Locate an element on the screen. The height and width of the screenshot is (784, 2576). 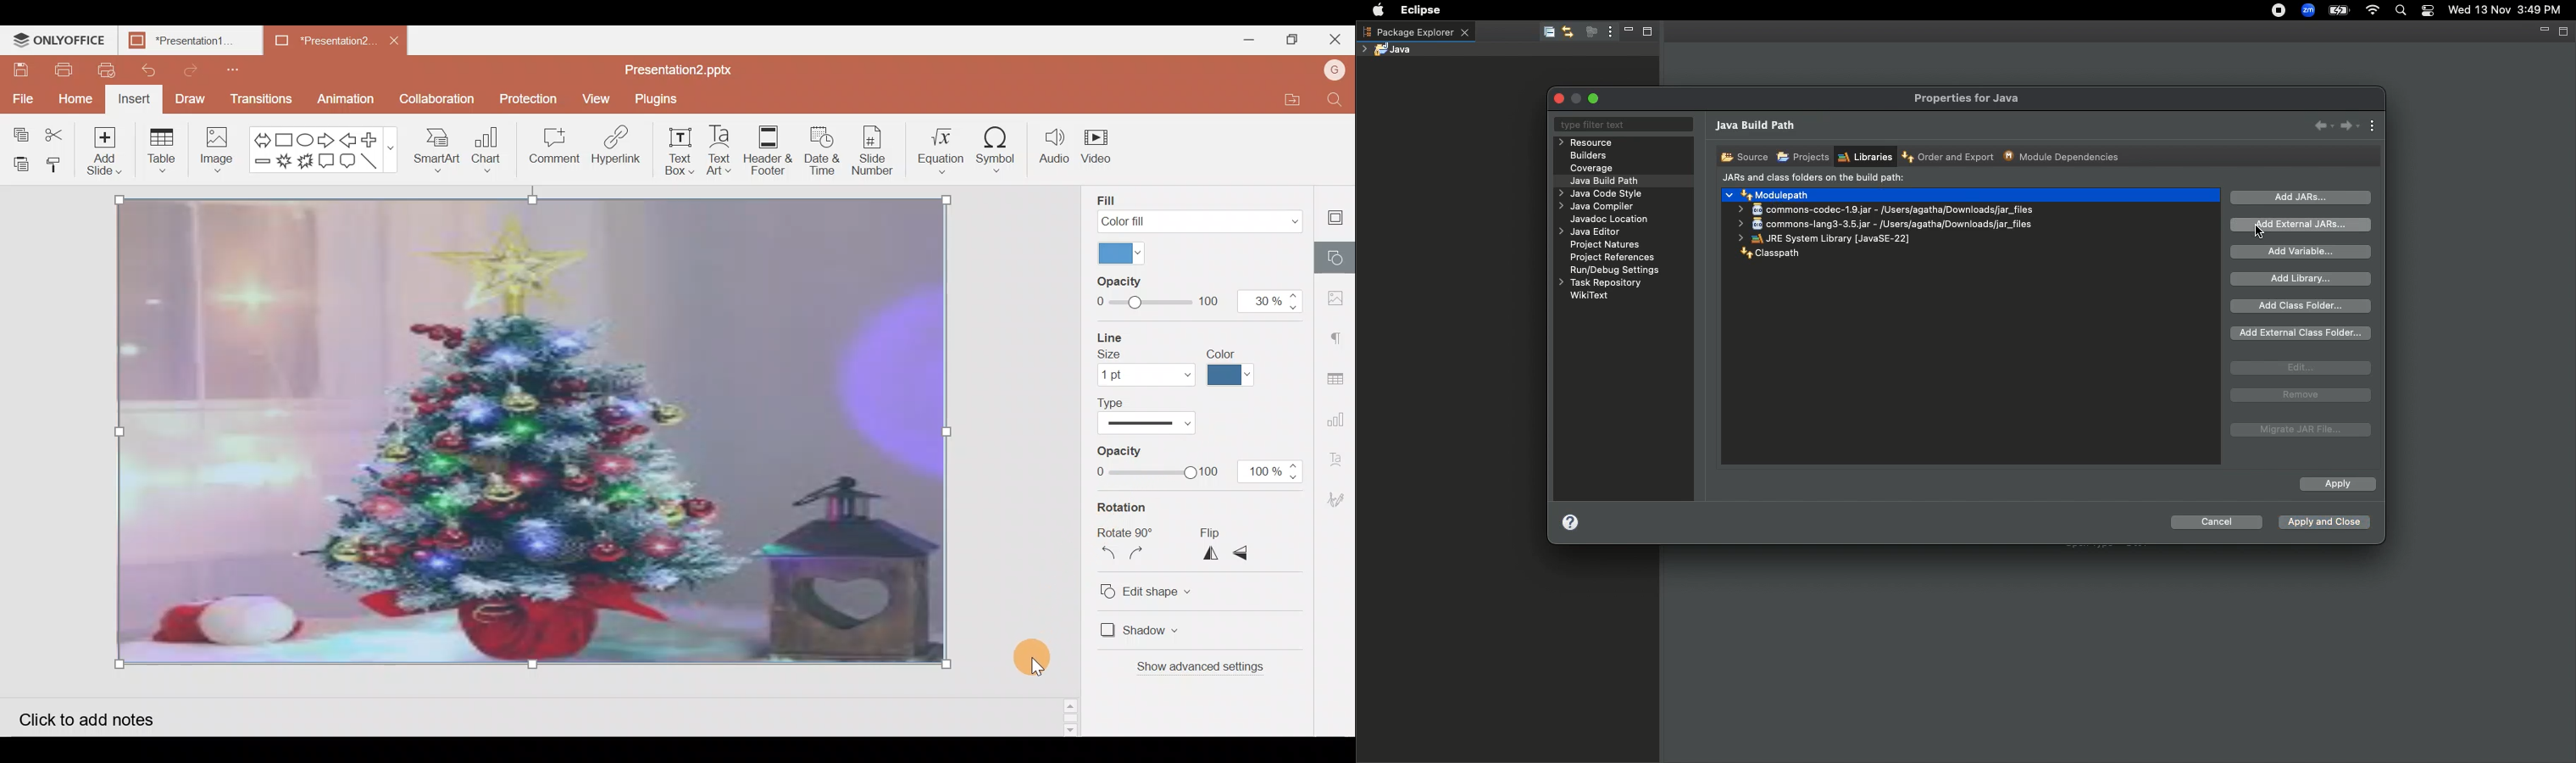
Print file is located at coordinates (58, 71).